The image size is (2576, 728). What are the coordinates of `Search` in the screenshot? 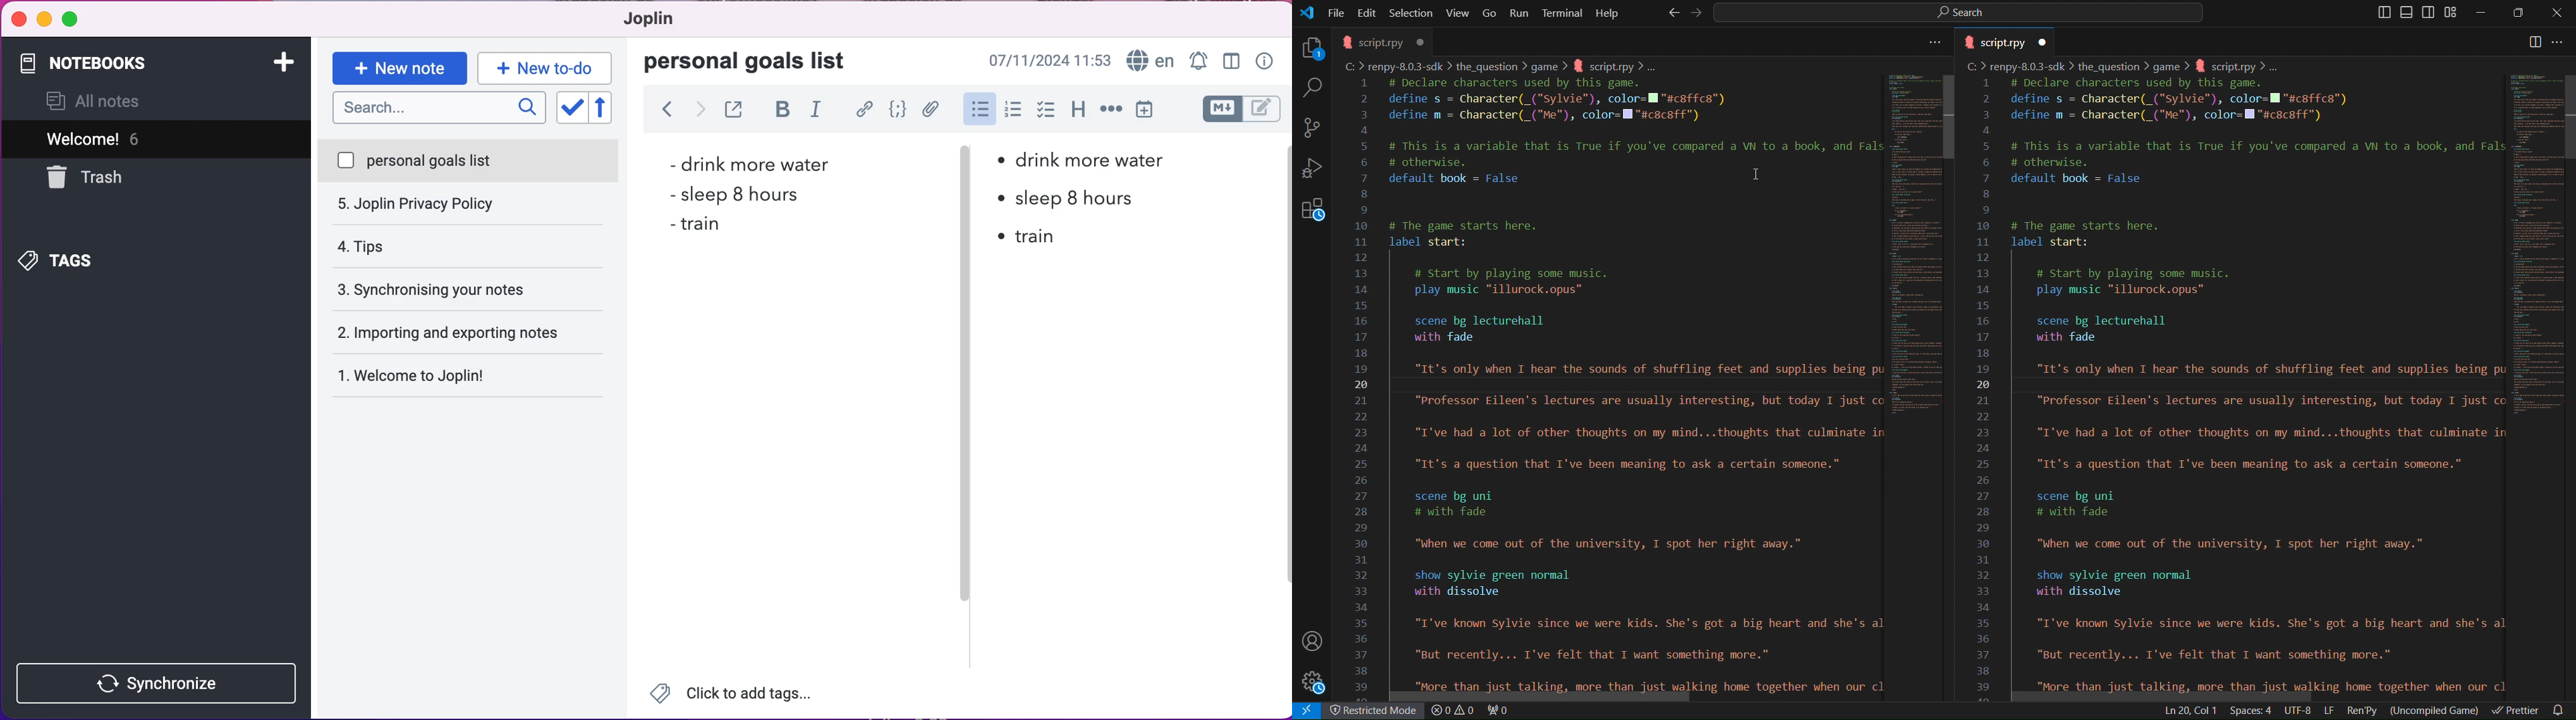 It's located at (1309, 87).